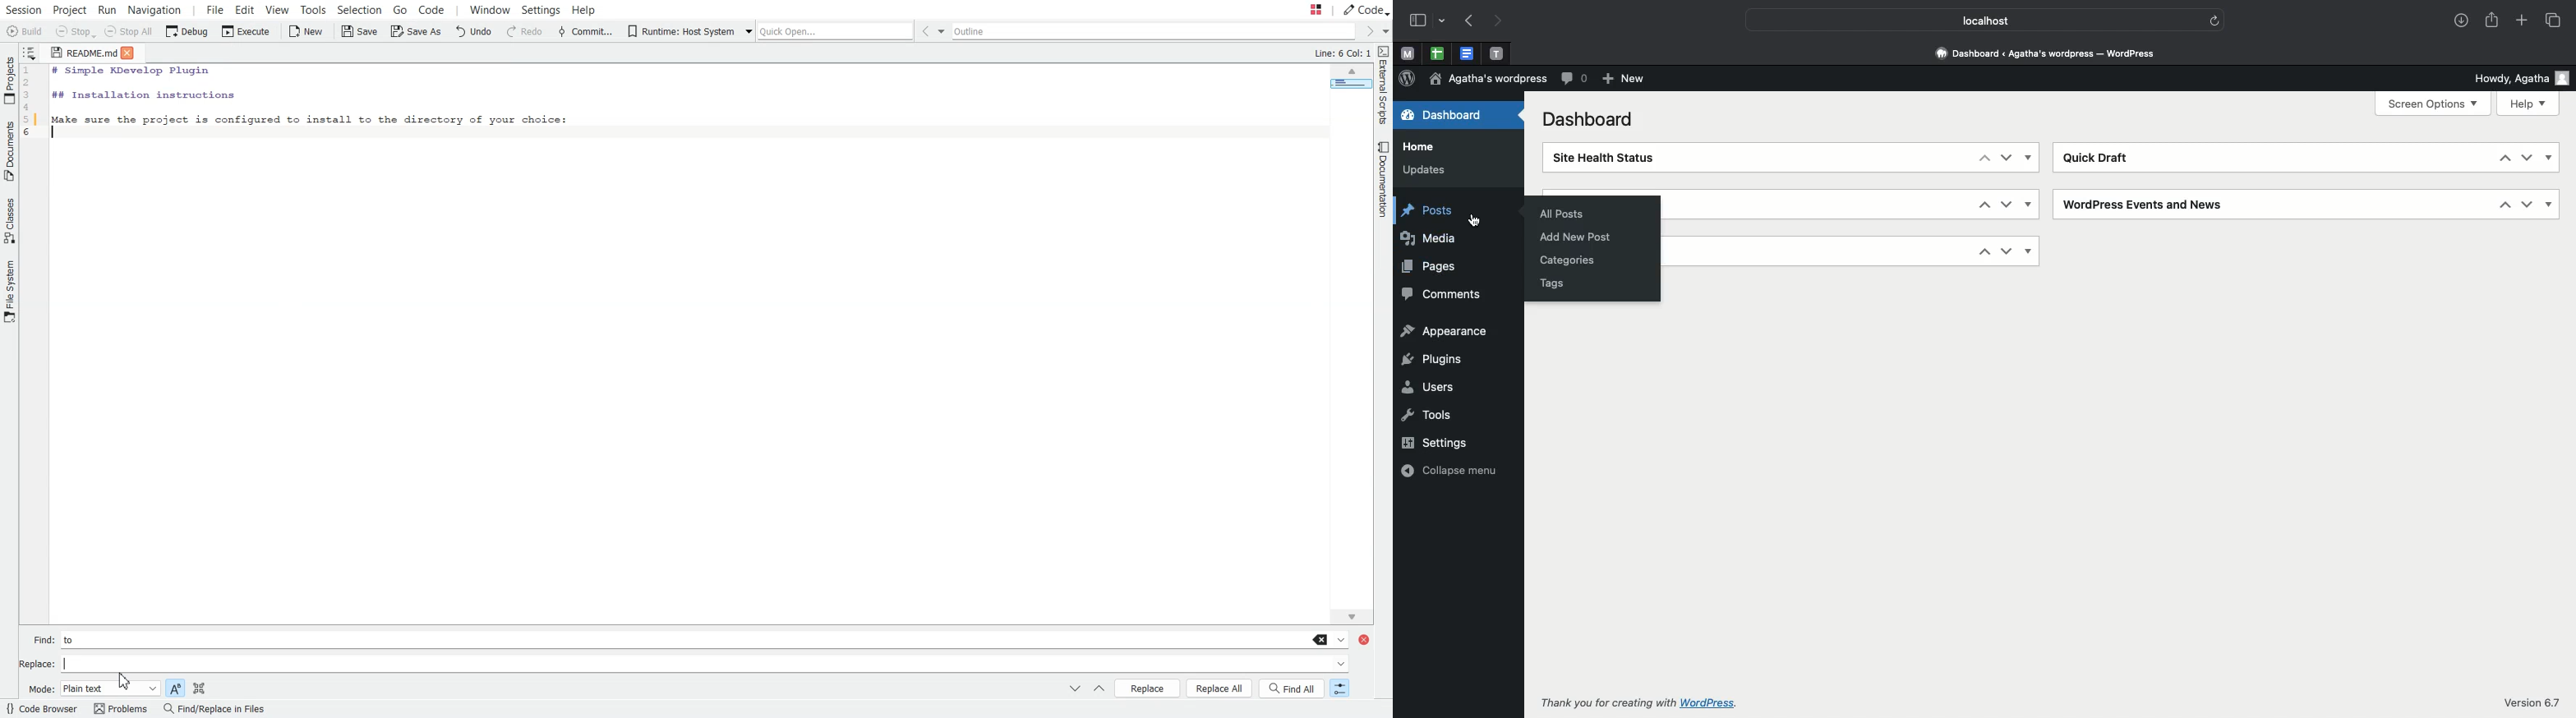 This screenshot has height=728, width=2576. I want to click on Show sorted list, so click(30, 51).